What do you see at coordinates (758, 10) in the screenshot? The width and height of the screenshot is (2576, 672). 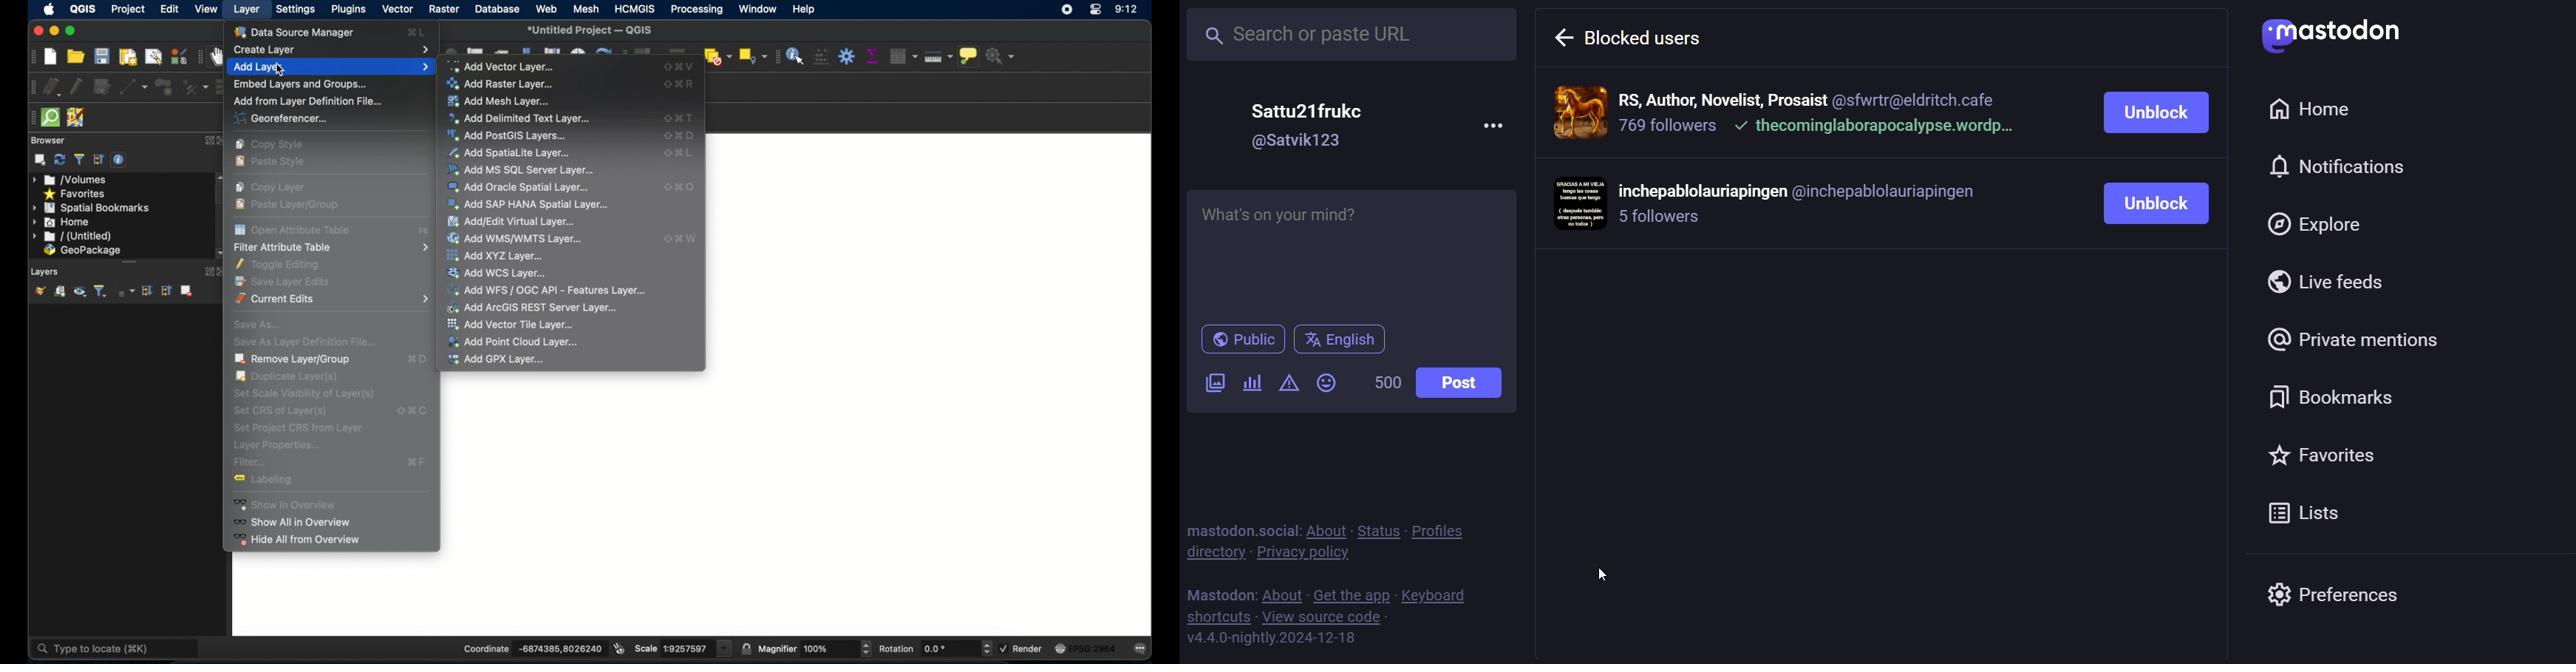 I see `window` at bounding box center [758, 10].